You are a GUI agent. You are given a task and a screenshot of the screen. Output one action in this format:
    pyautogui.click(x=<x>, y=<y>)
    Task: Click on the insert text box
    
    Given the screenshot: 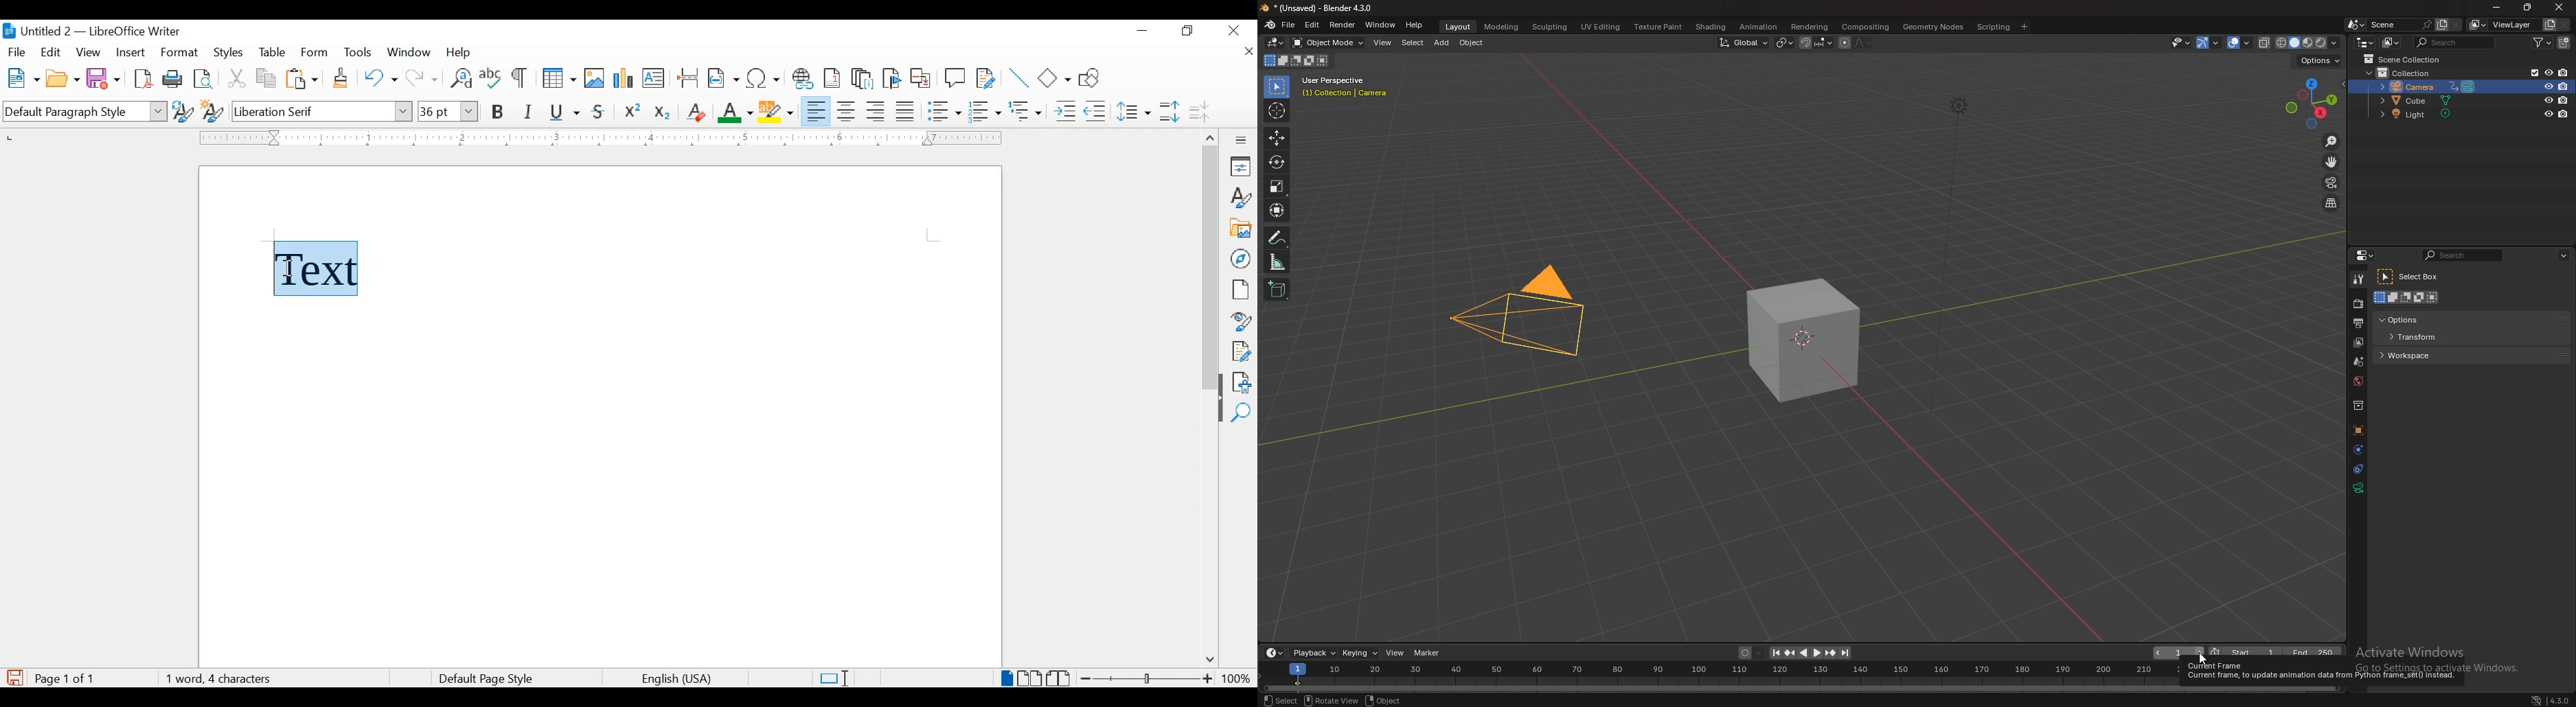 What is the action you would take?
    pyautogui.click(x=653, y=78)
    